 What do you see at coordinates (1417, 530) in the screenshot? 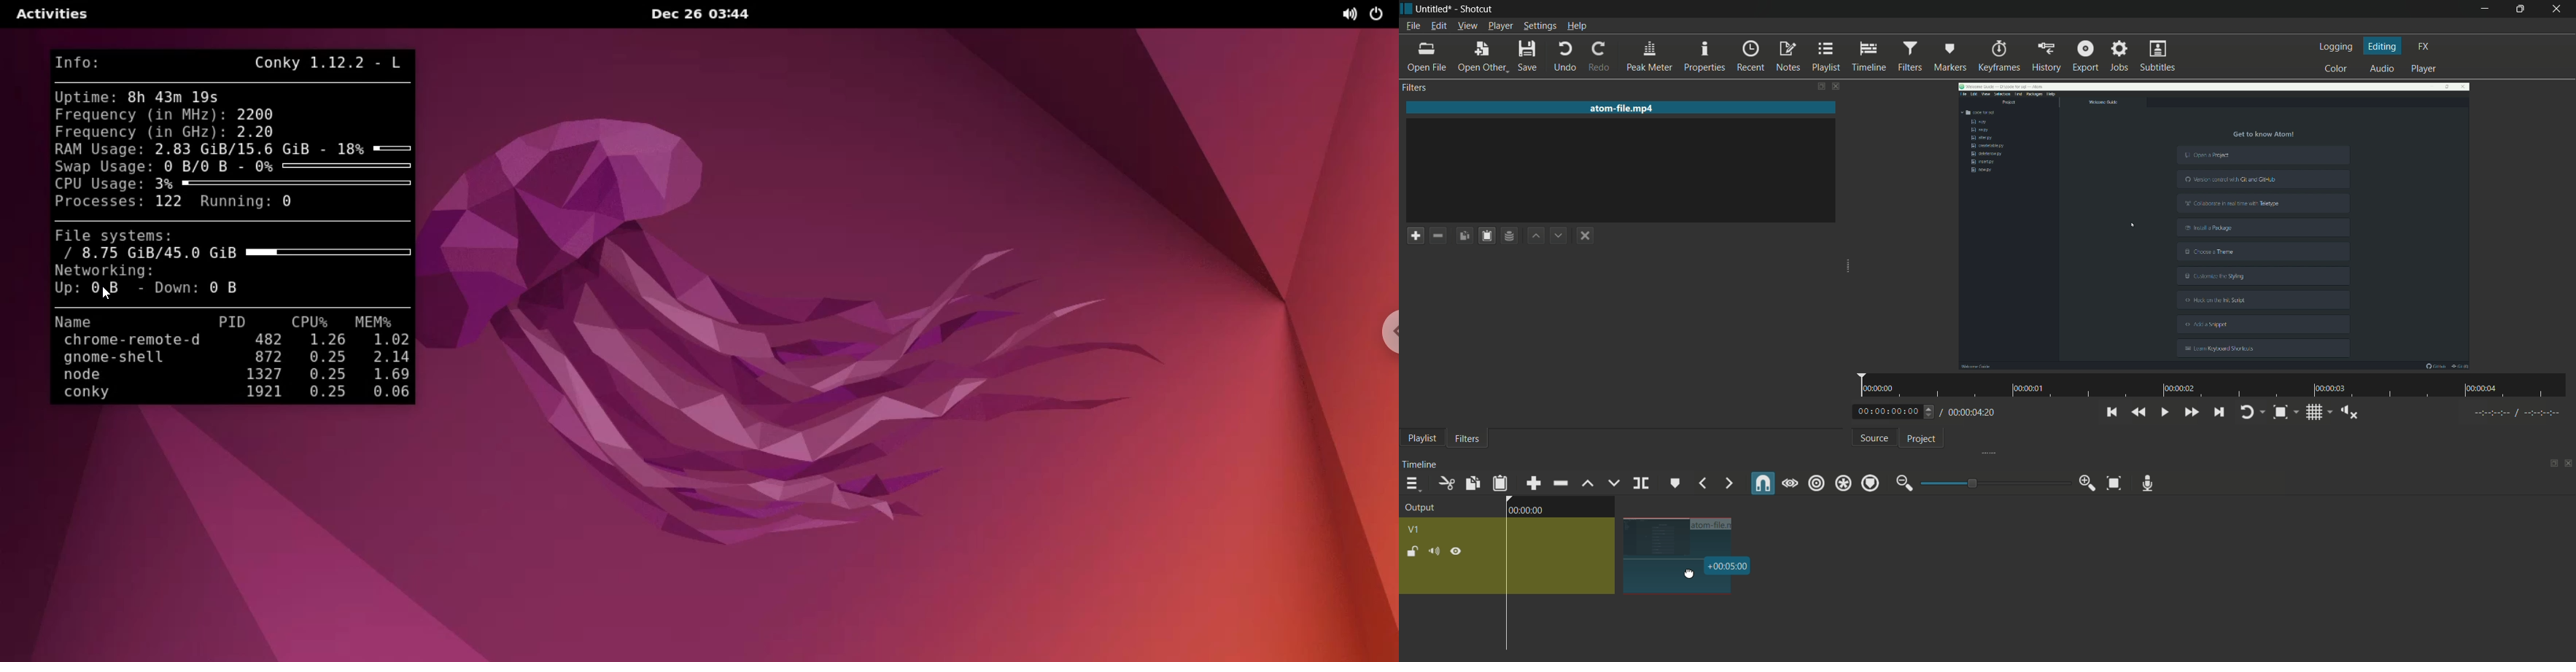
I see `v1` at bounding box center [1417, 530].